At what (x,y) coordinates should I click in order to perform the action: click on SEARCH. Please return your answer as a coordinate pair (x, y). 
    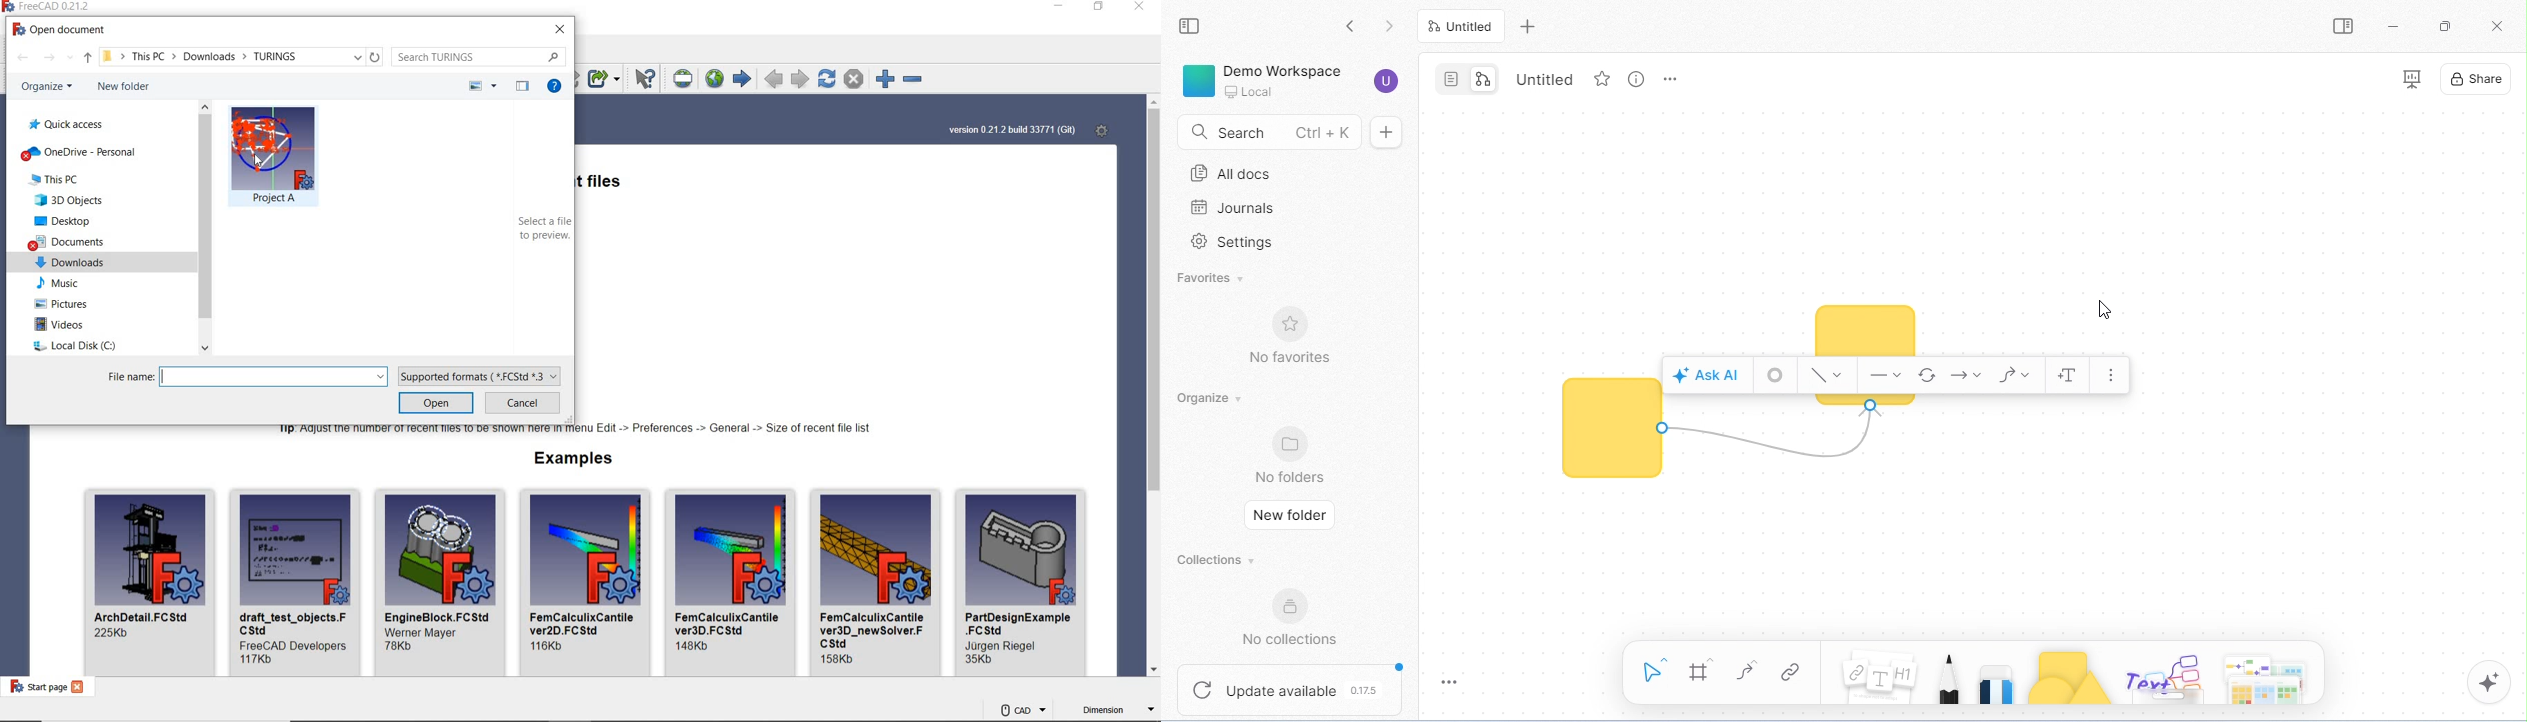
    Looking at the image, I should click on (481, 57).